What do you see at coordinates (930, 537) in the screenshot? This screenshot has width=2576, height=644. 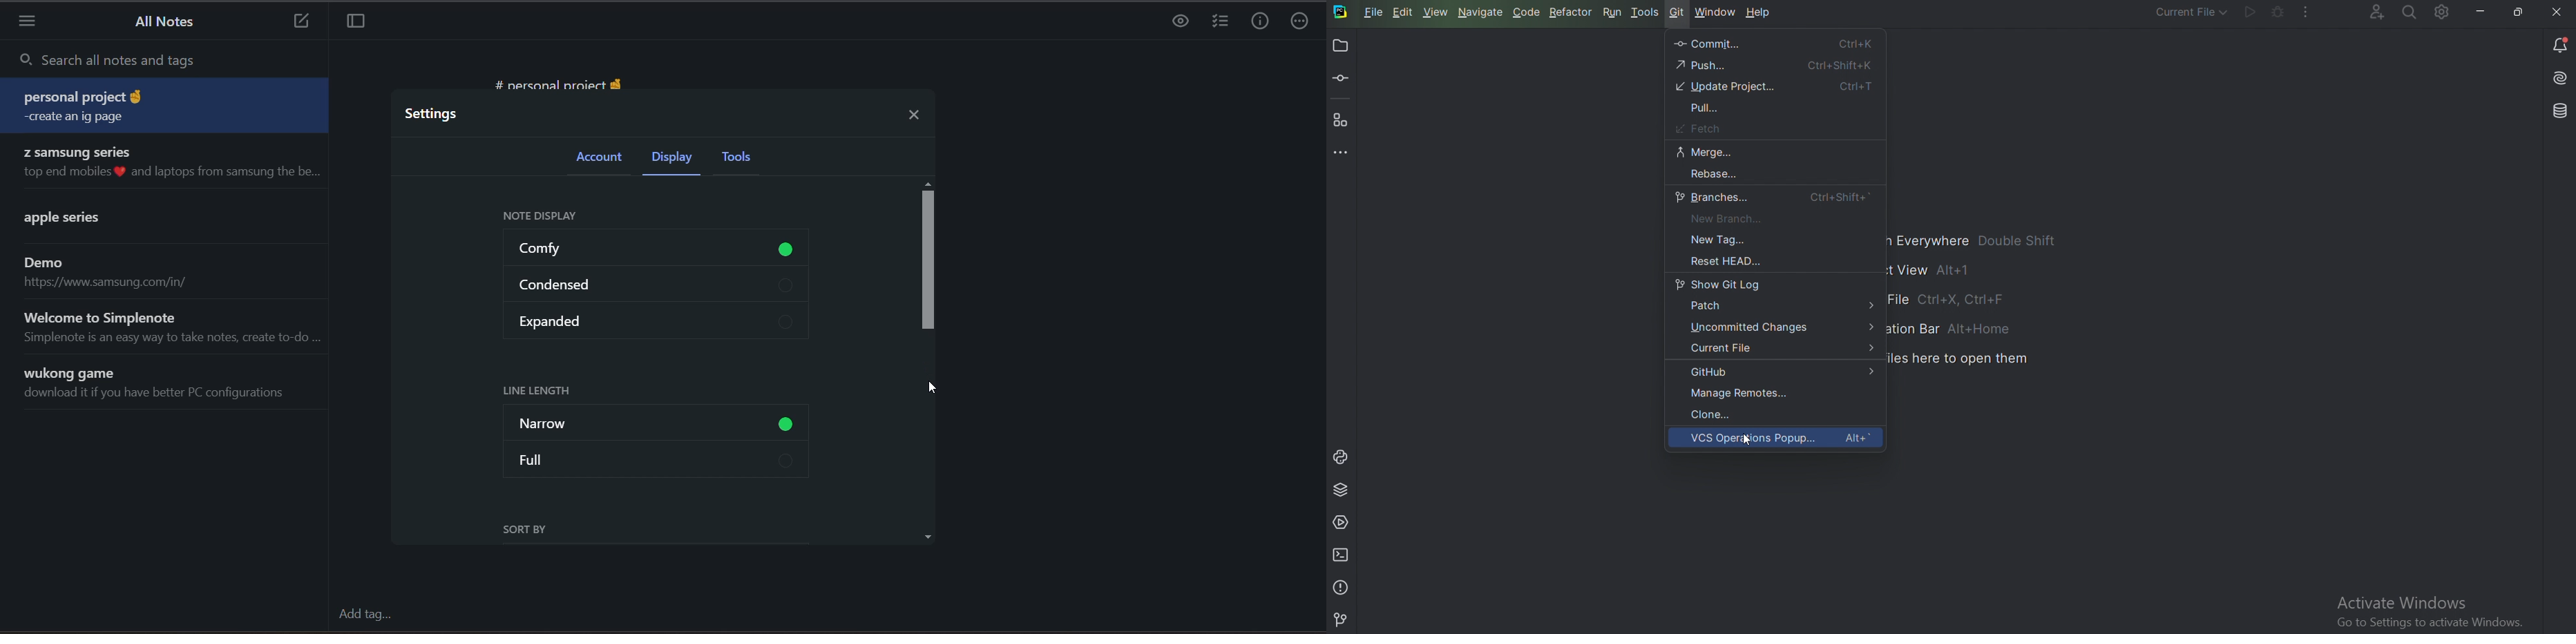 I see `Down` at bounding box center [930, 537].